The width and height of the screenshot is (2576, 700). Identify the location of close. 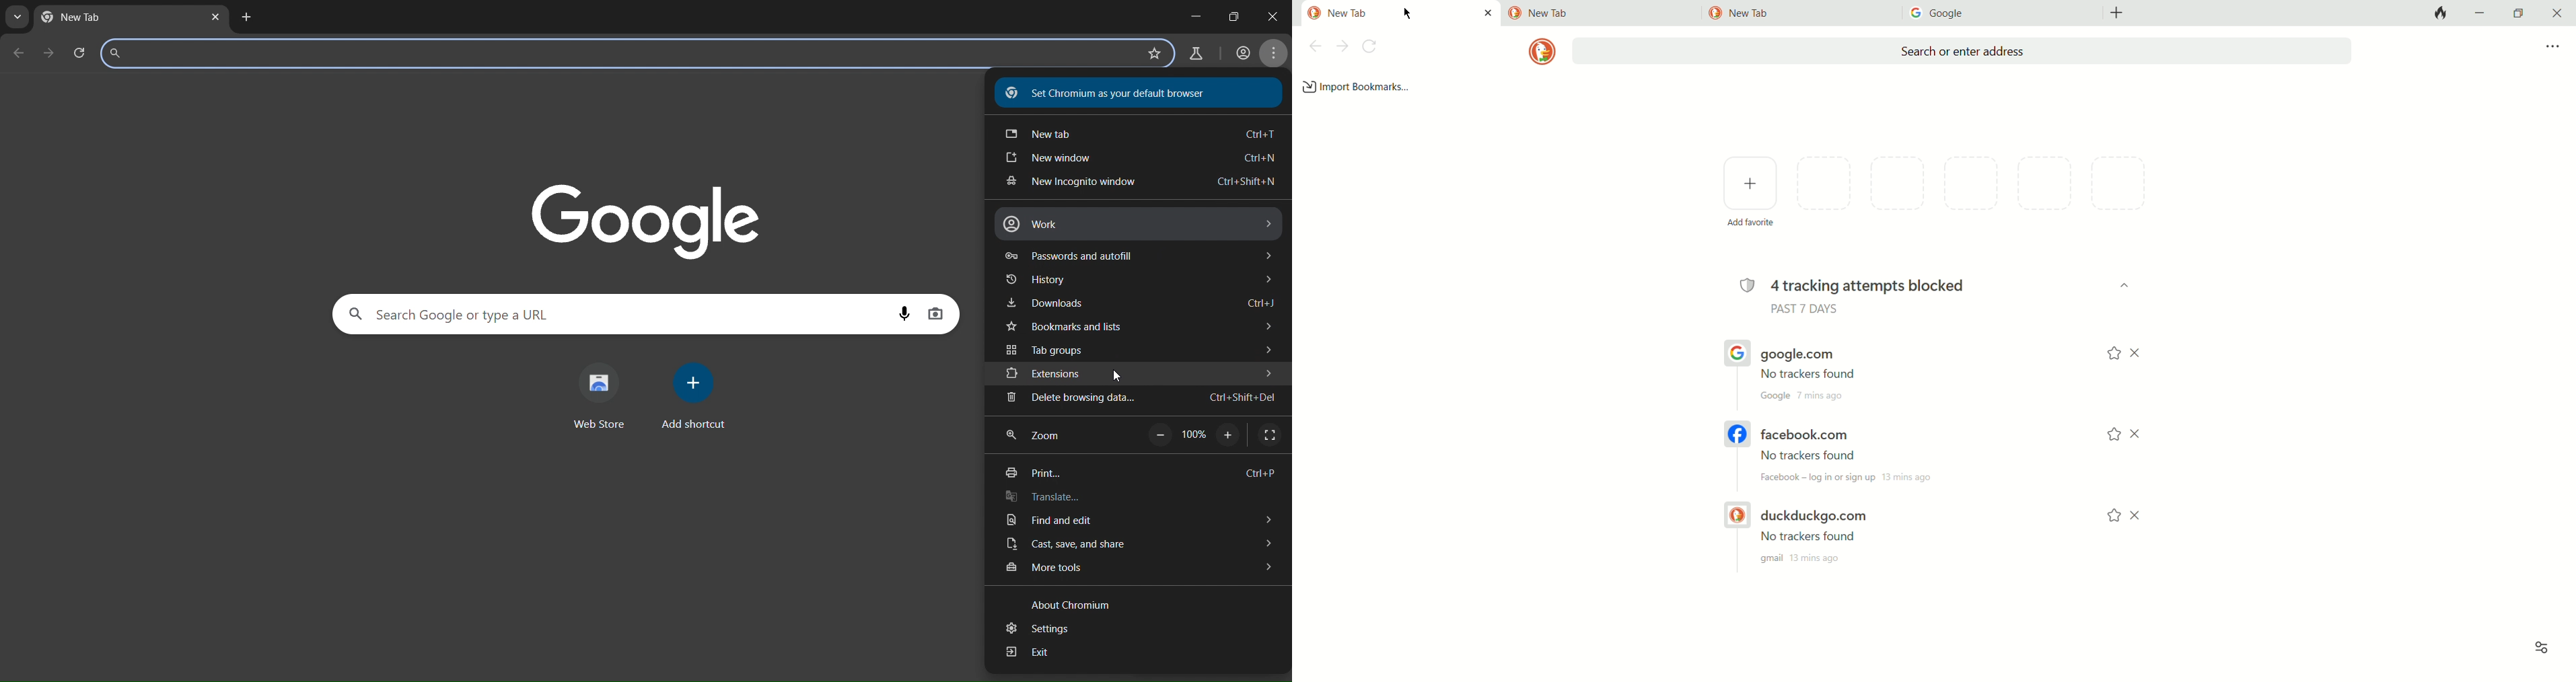
(2140, 435).